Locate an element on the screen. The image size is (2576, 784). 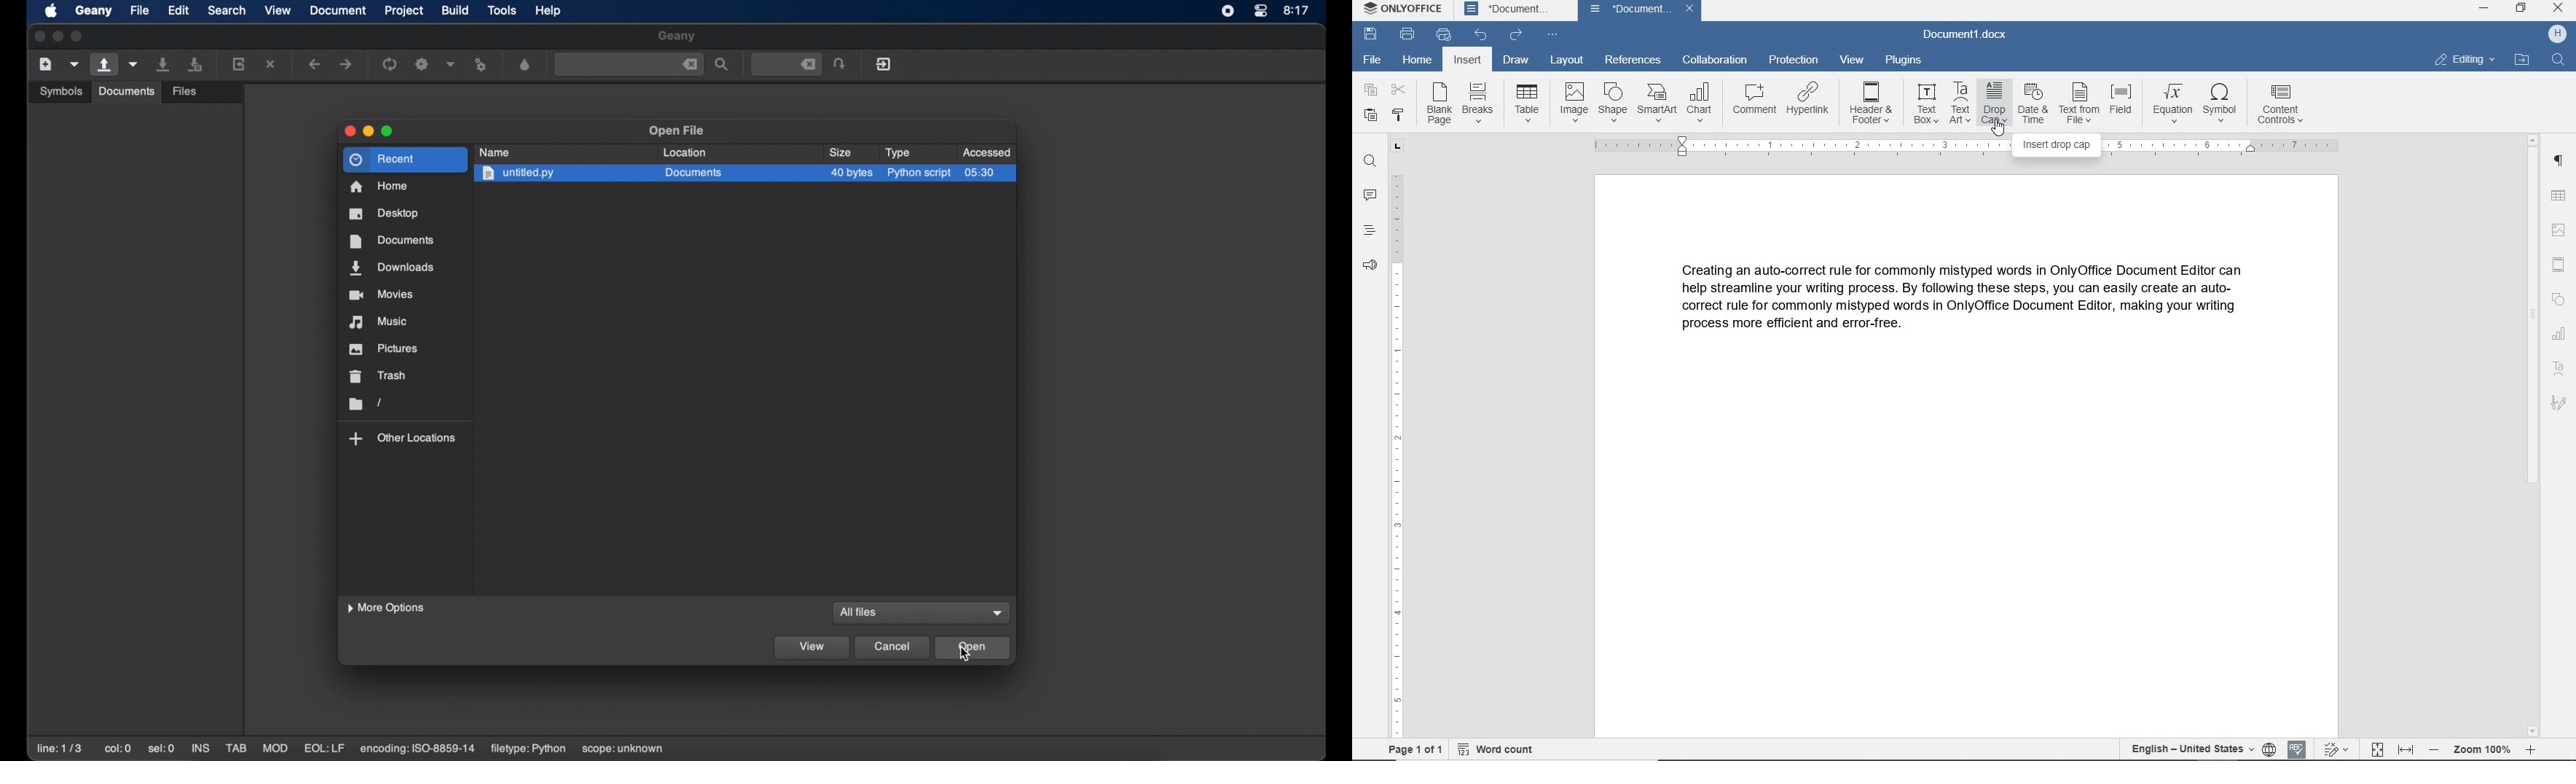
recent highlighted is located at coordinates (404, 159).